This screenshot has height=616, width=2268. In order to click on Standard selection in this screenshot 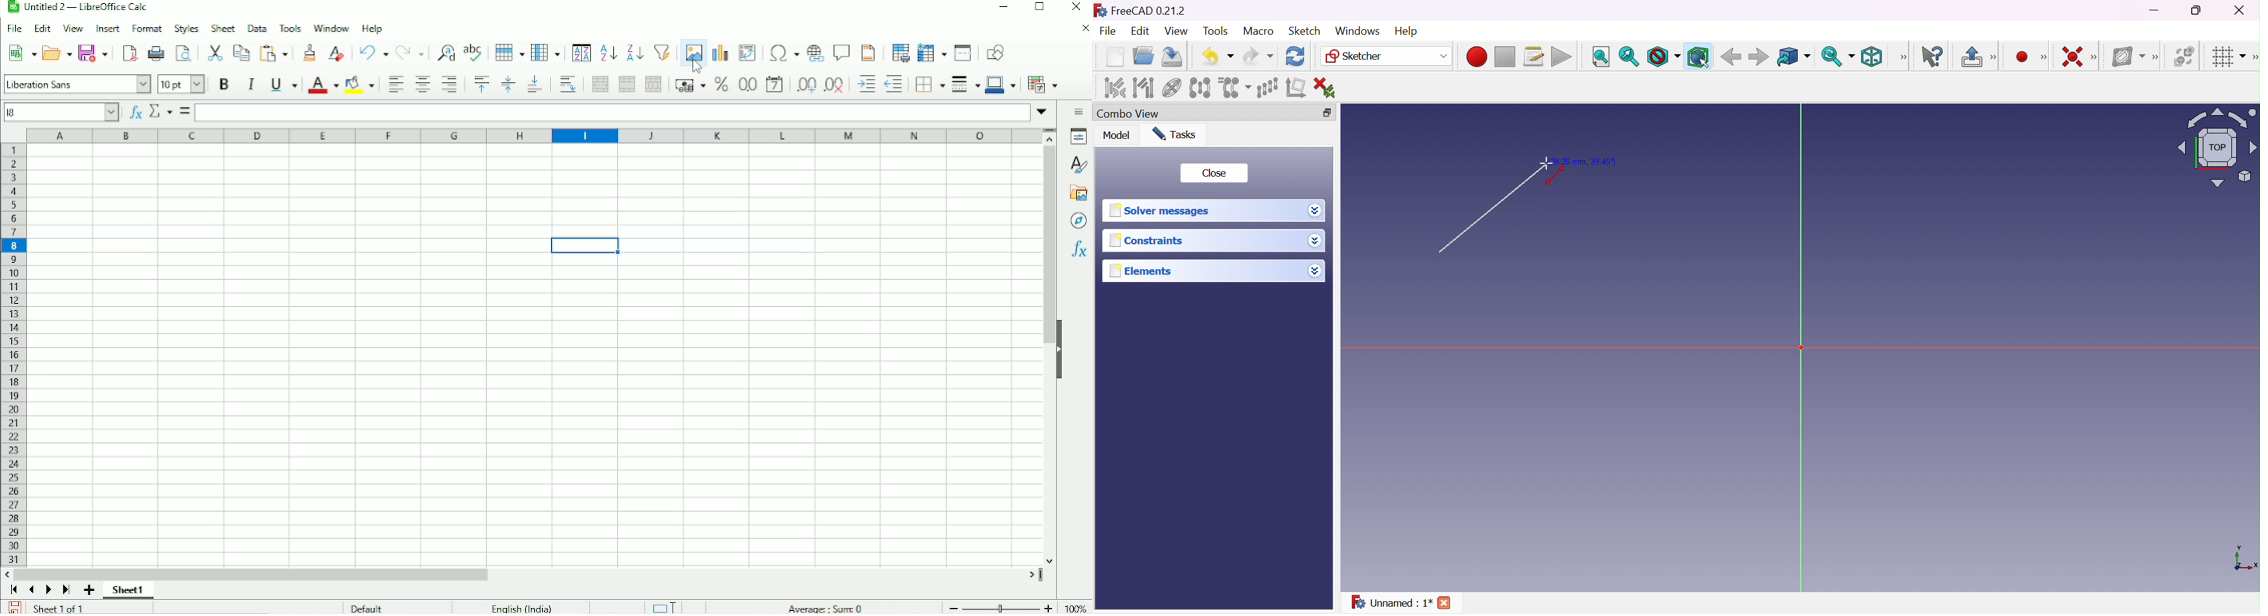, I will do `click(667, 606)`.